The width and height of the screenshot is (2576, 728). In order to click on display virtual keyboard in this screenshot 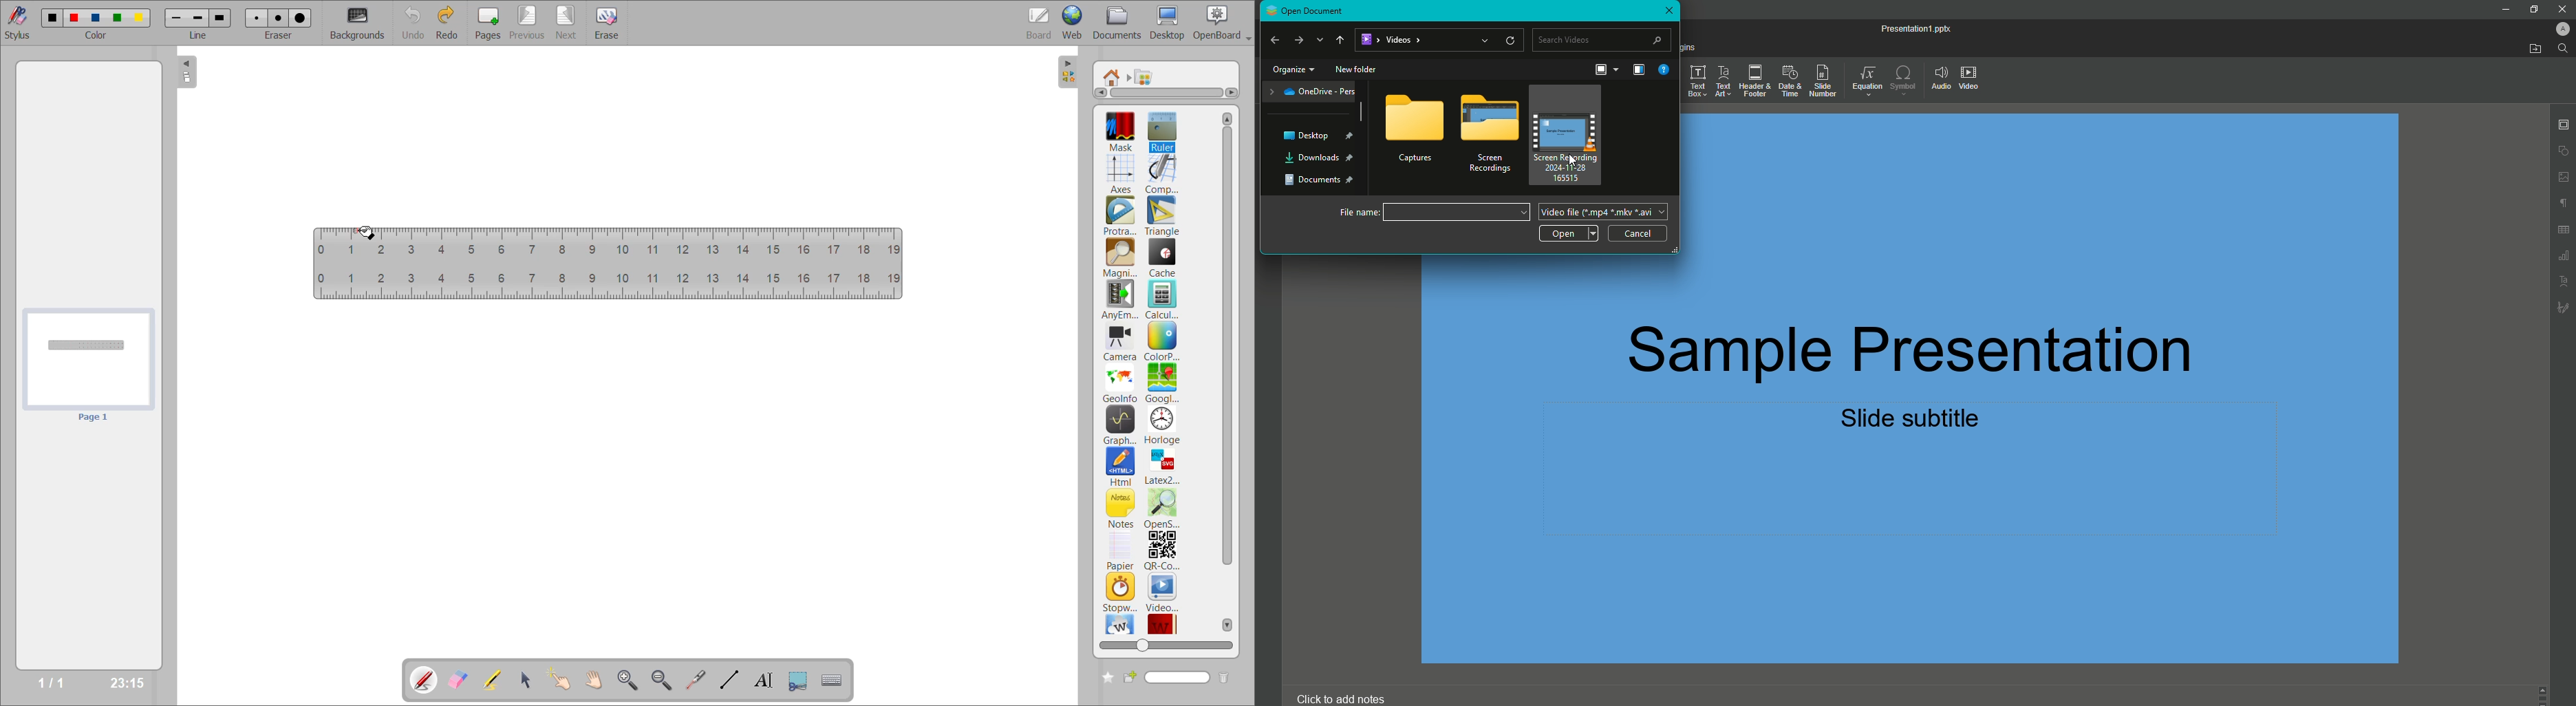, I will do `click(834, 680)`.